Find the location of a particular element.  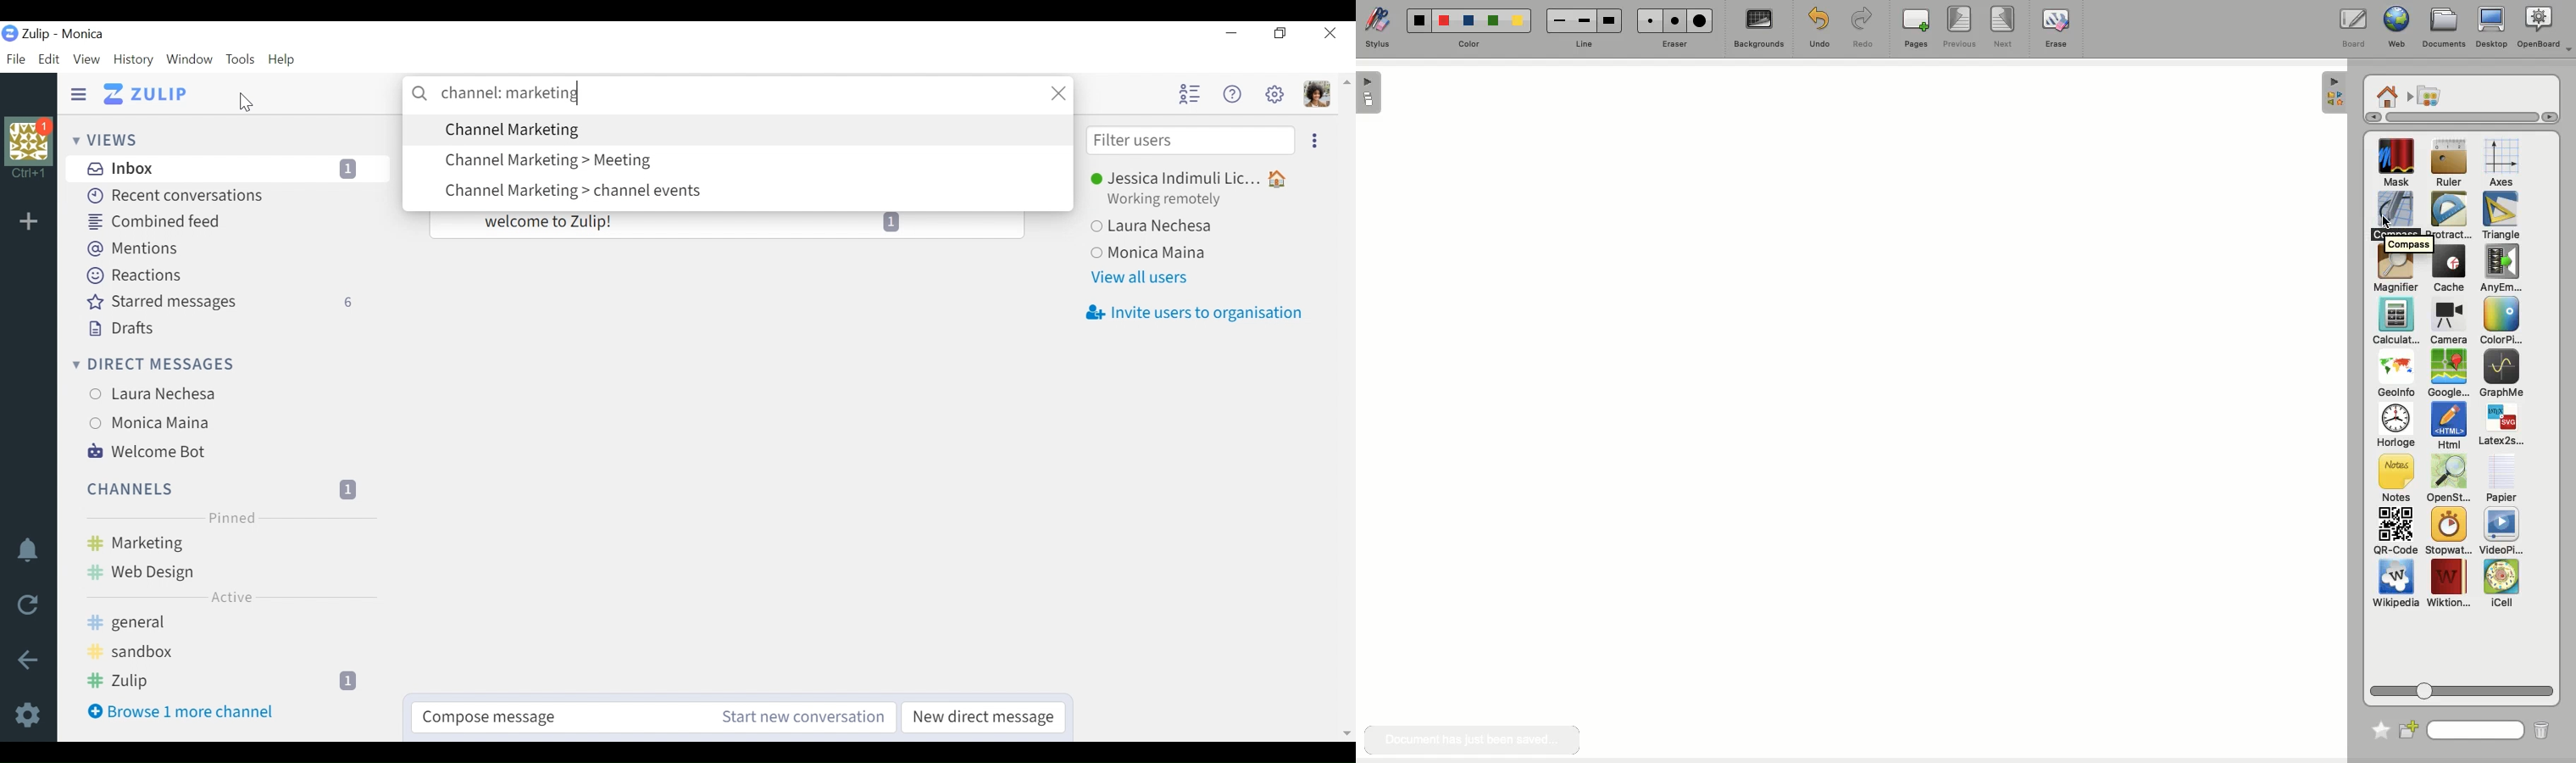

Start new conversation is located at coordinates (801, 716).